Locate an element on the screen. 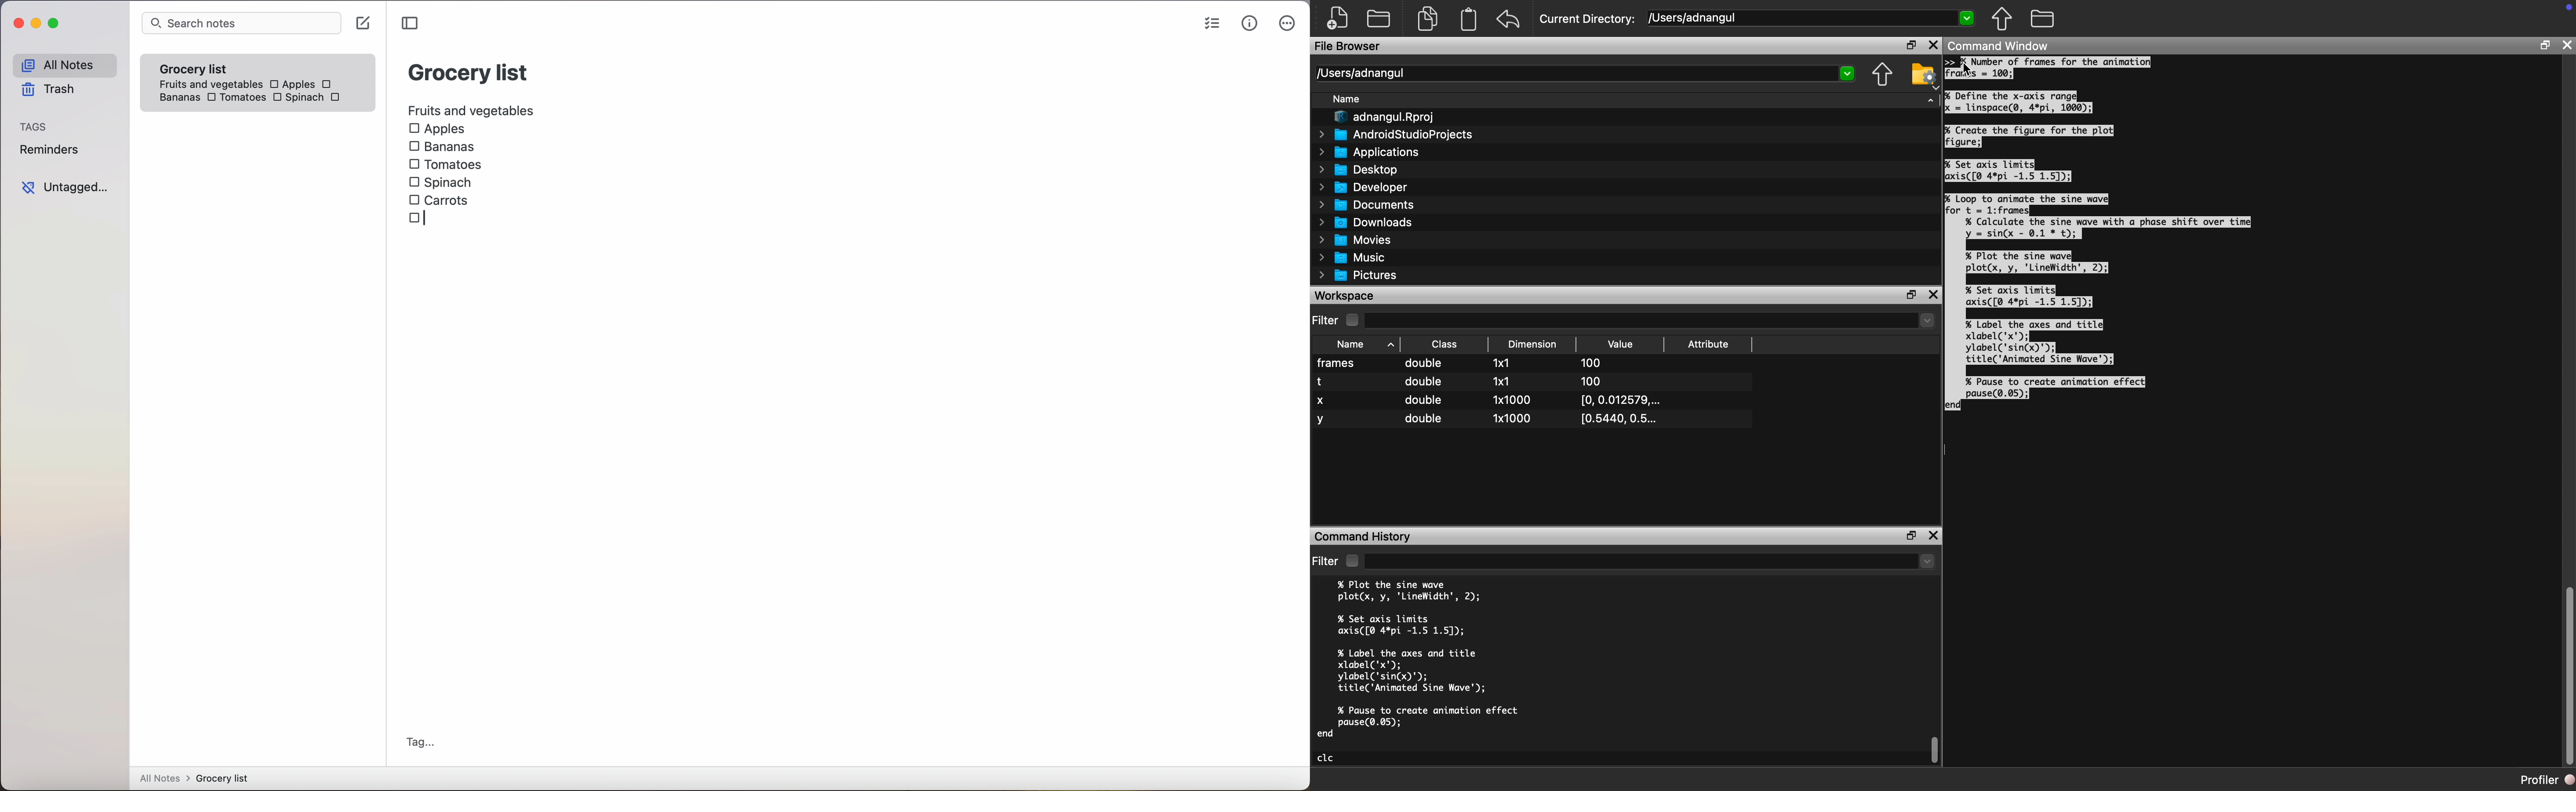 The image size is (2576, 812). checkbox is located at coordinates (416, 219).